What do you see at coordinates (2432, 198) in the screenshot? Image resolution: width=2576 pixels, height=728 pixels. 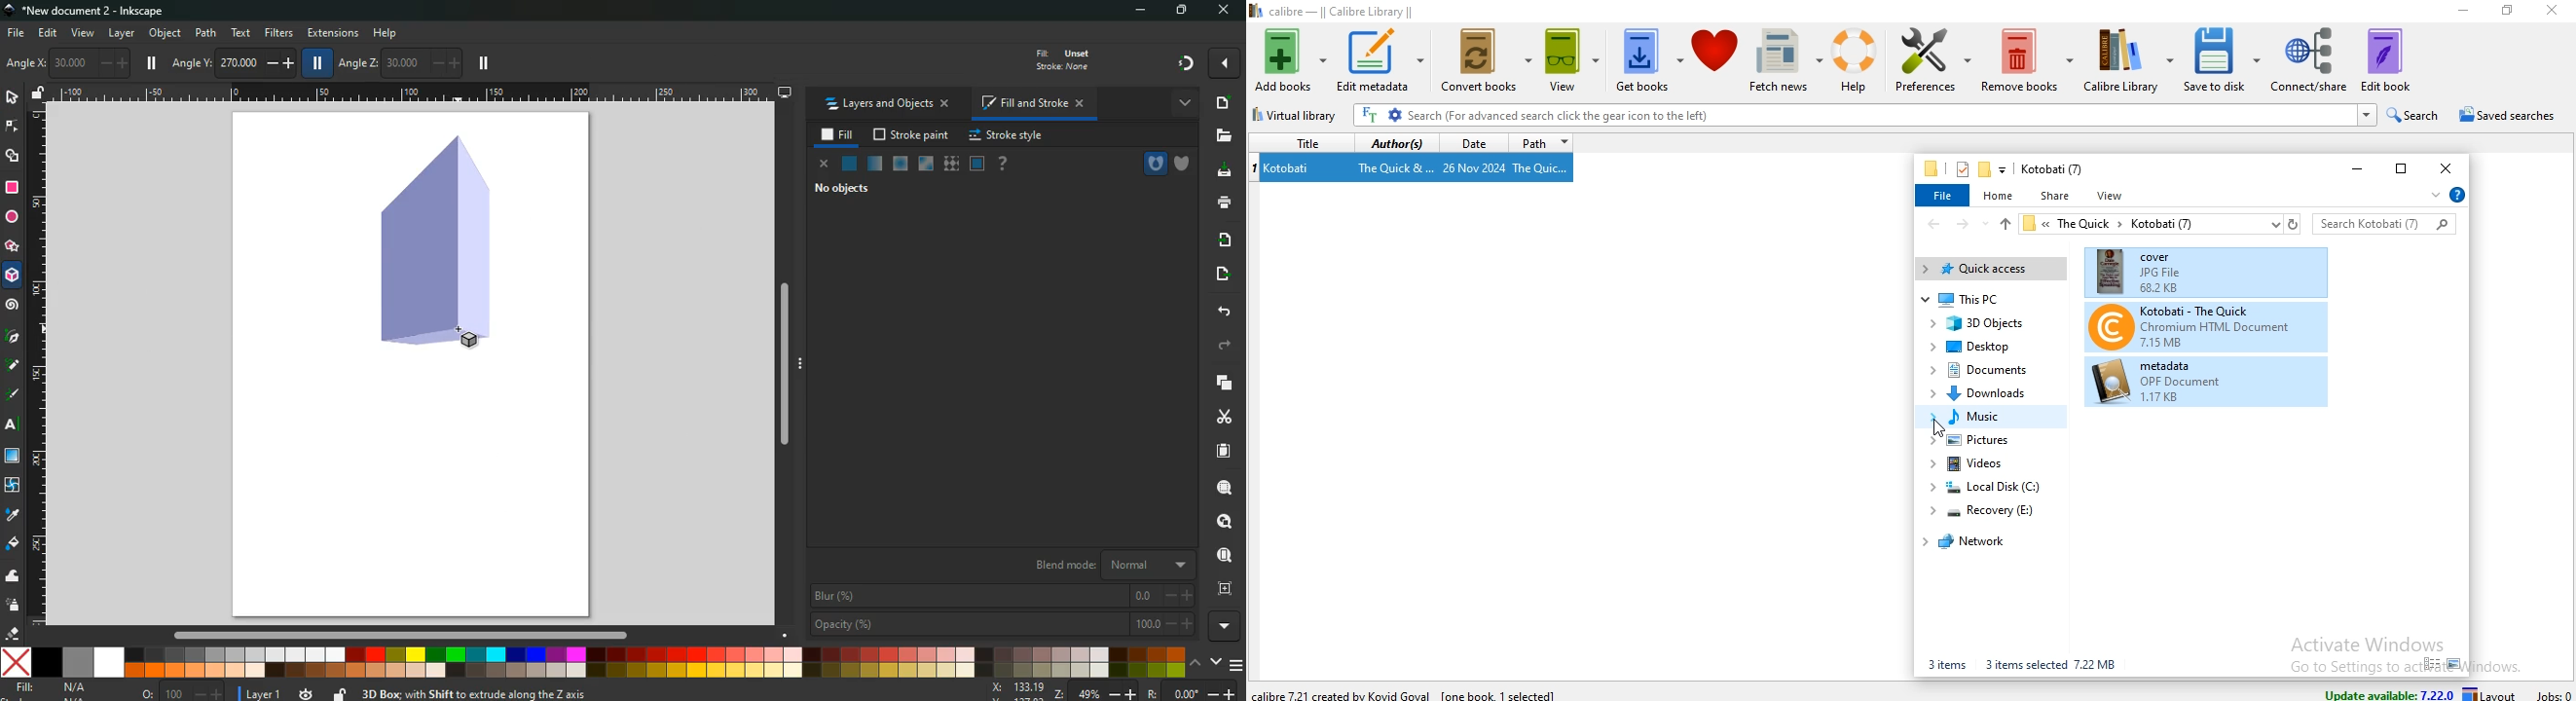 I see `expand` at bounding box center [2432, 198].